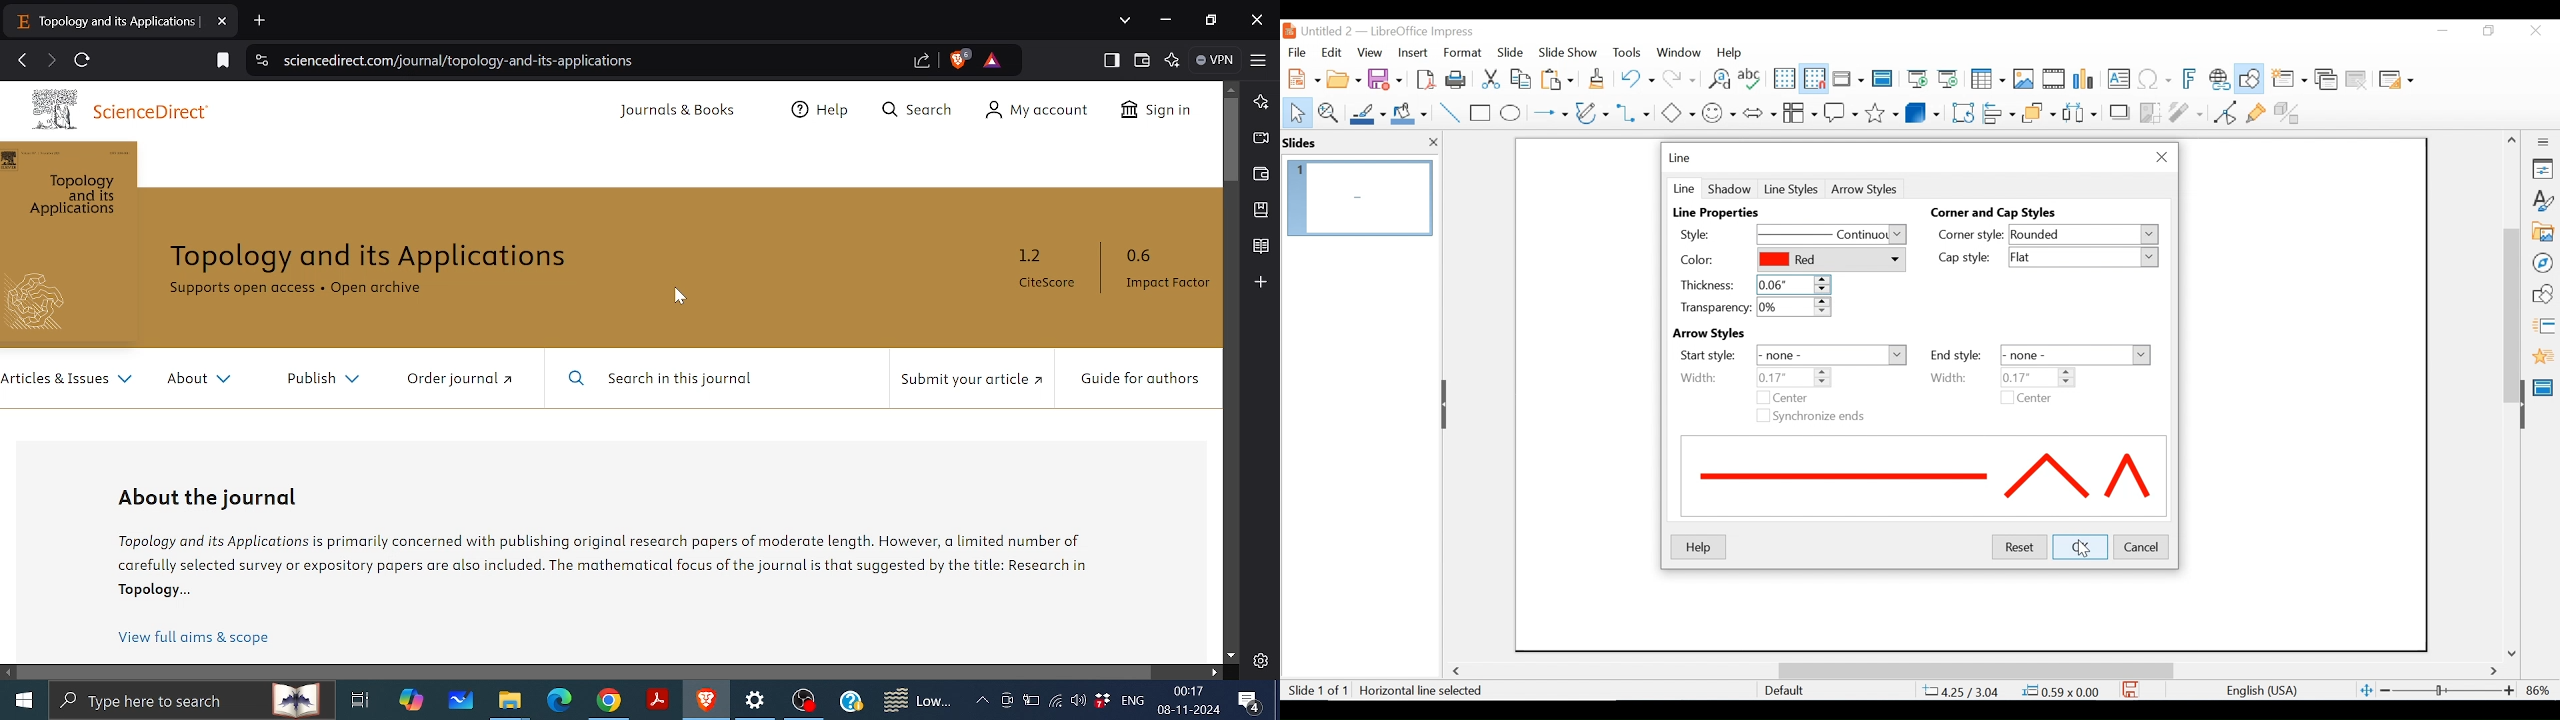 The width and height of the screenshot is (2576, 728). I want to click on Width, so click(1958, 377).